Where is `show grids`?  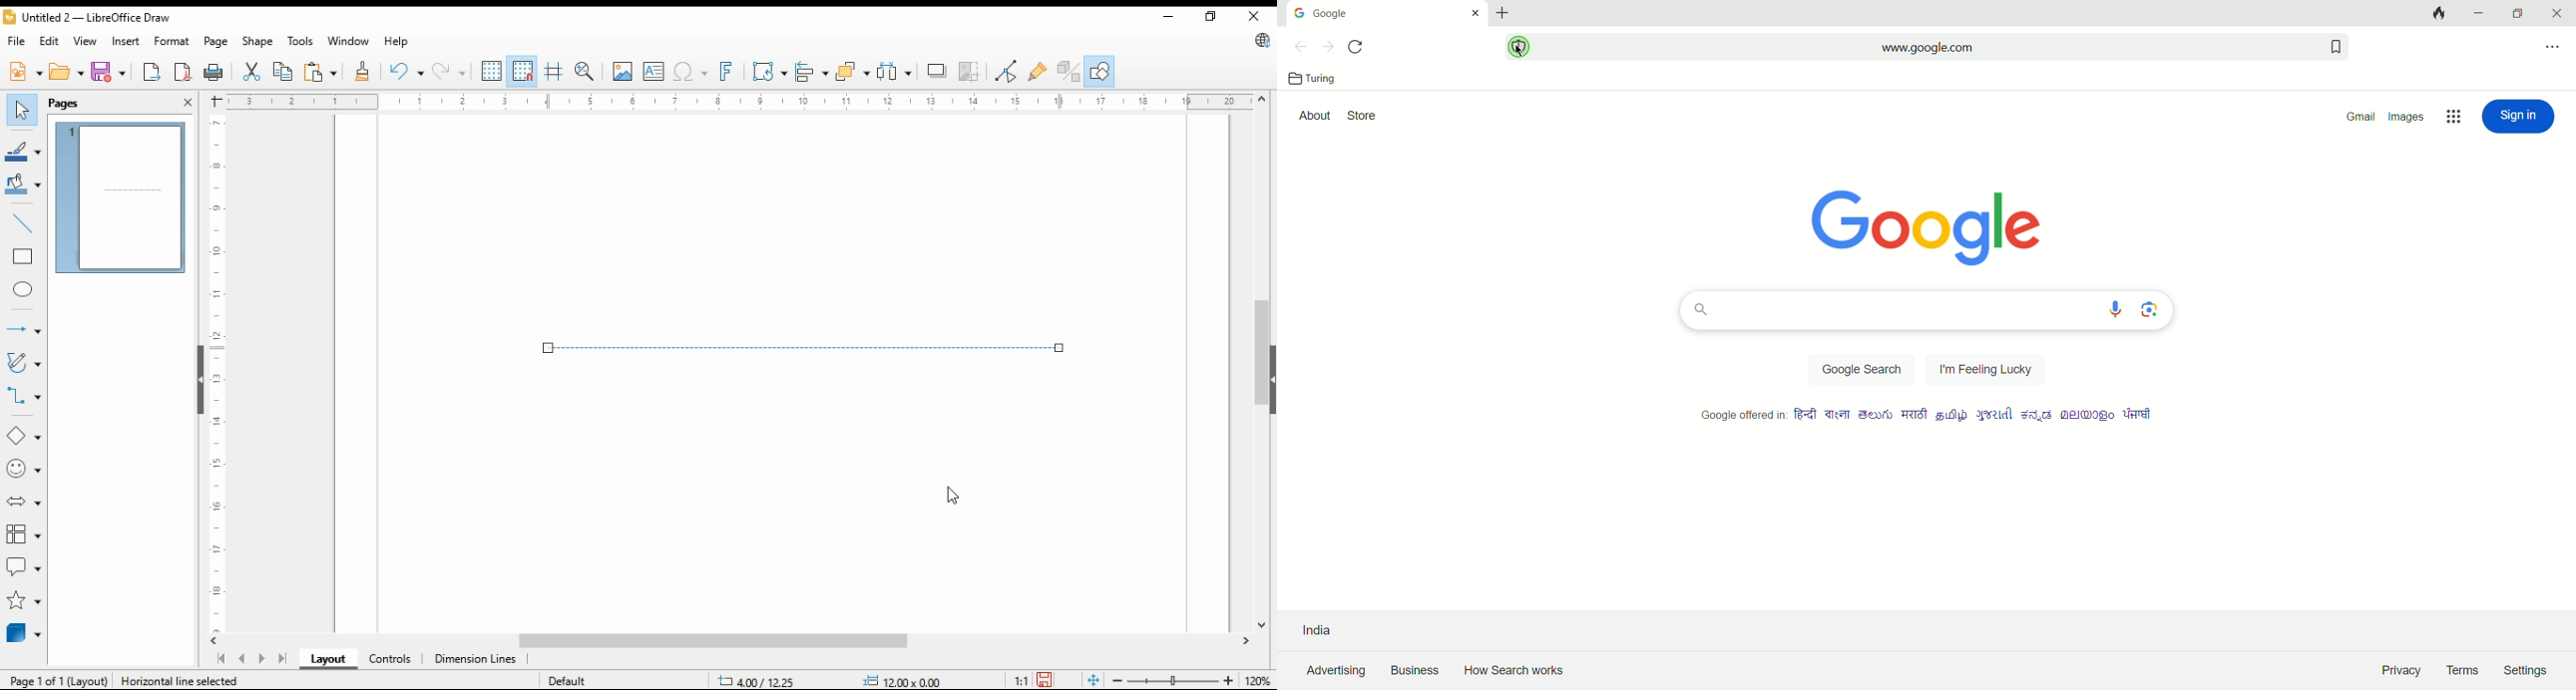 show grids is located at coordinates (491, 71).